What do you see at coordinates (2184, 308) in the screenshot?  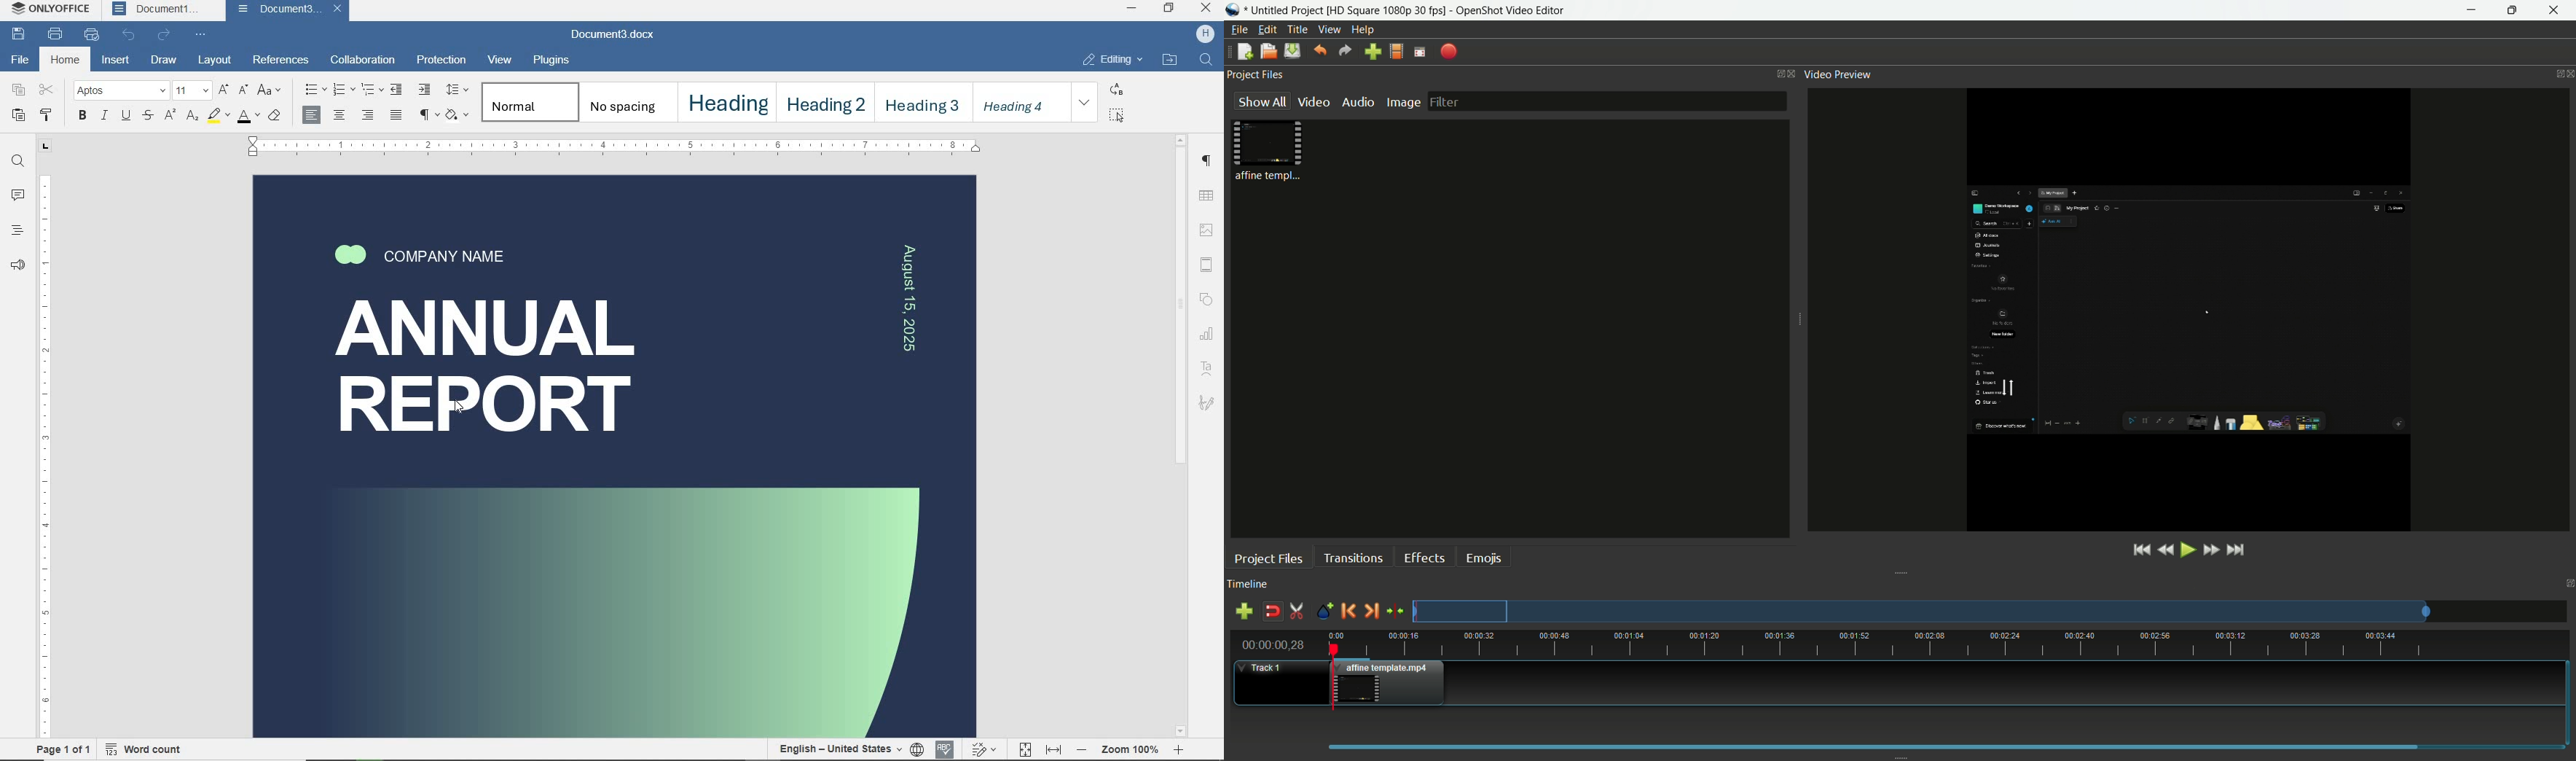 I see `video preview` at bounding box center [2184, 308].